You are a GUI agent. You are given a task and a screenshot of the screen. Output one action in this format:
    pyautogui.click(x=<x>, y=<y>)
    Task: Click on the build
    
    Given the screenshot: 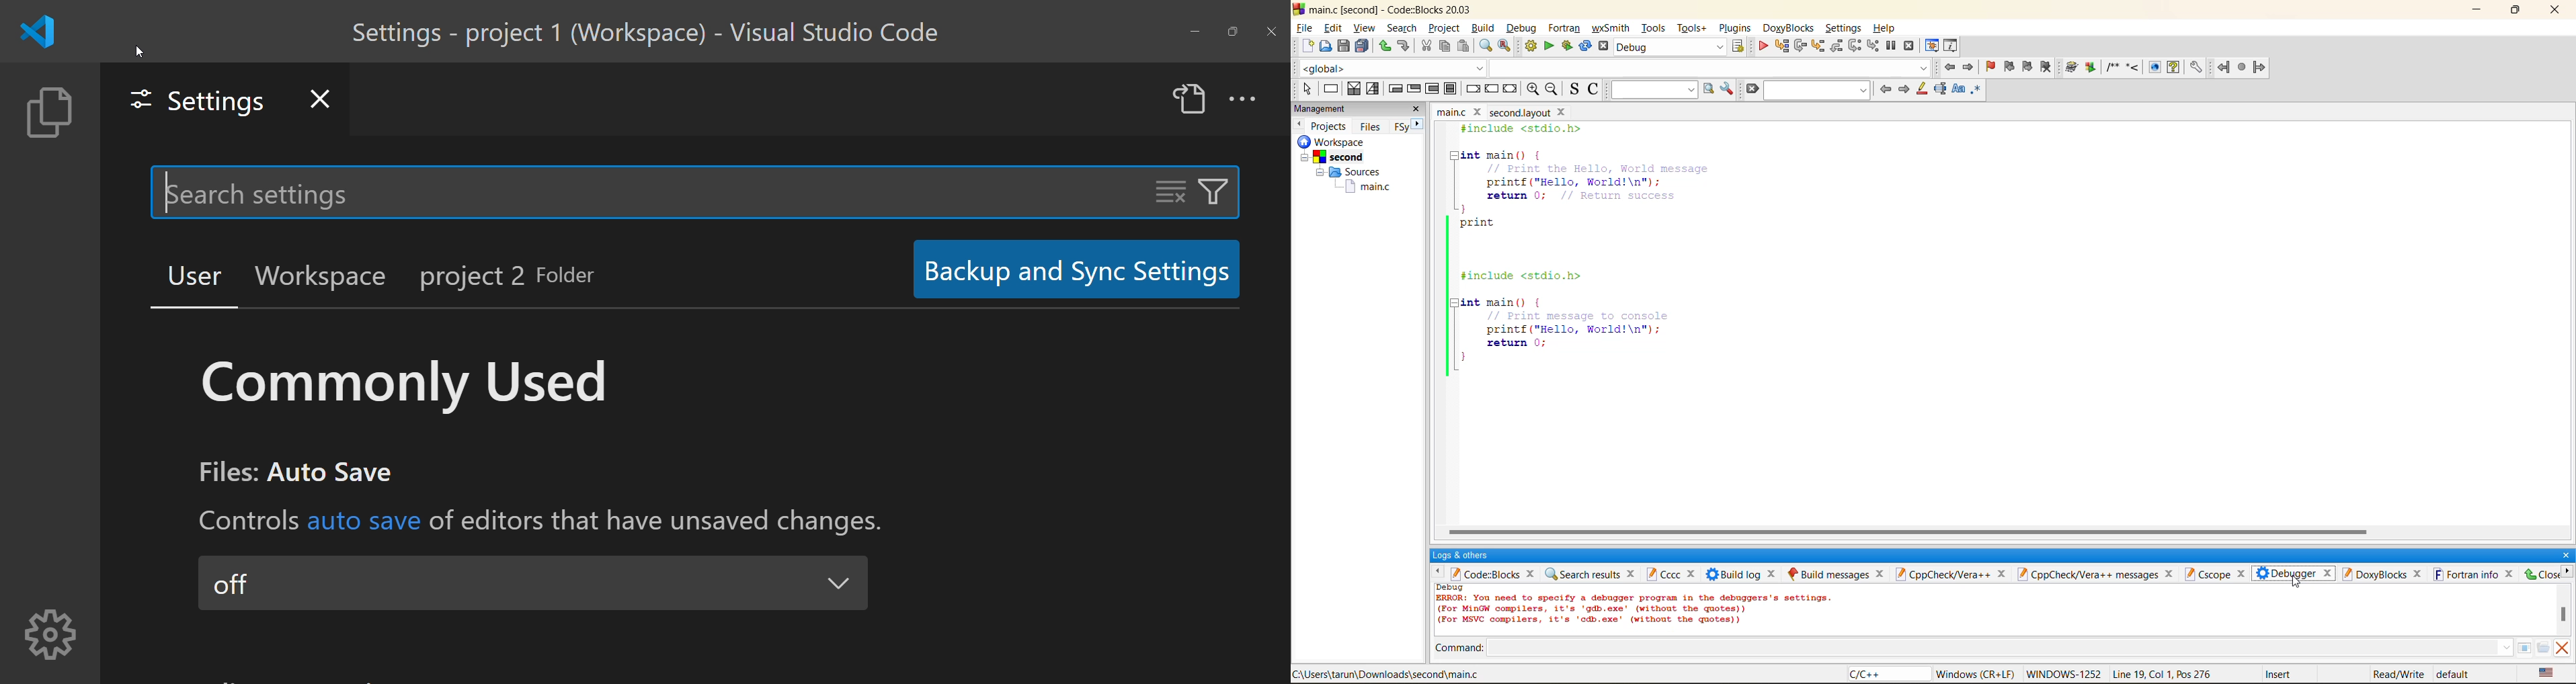 What is the action you would take?
    pyautogui.click(x=1483, y=30)
    